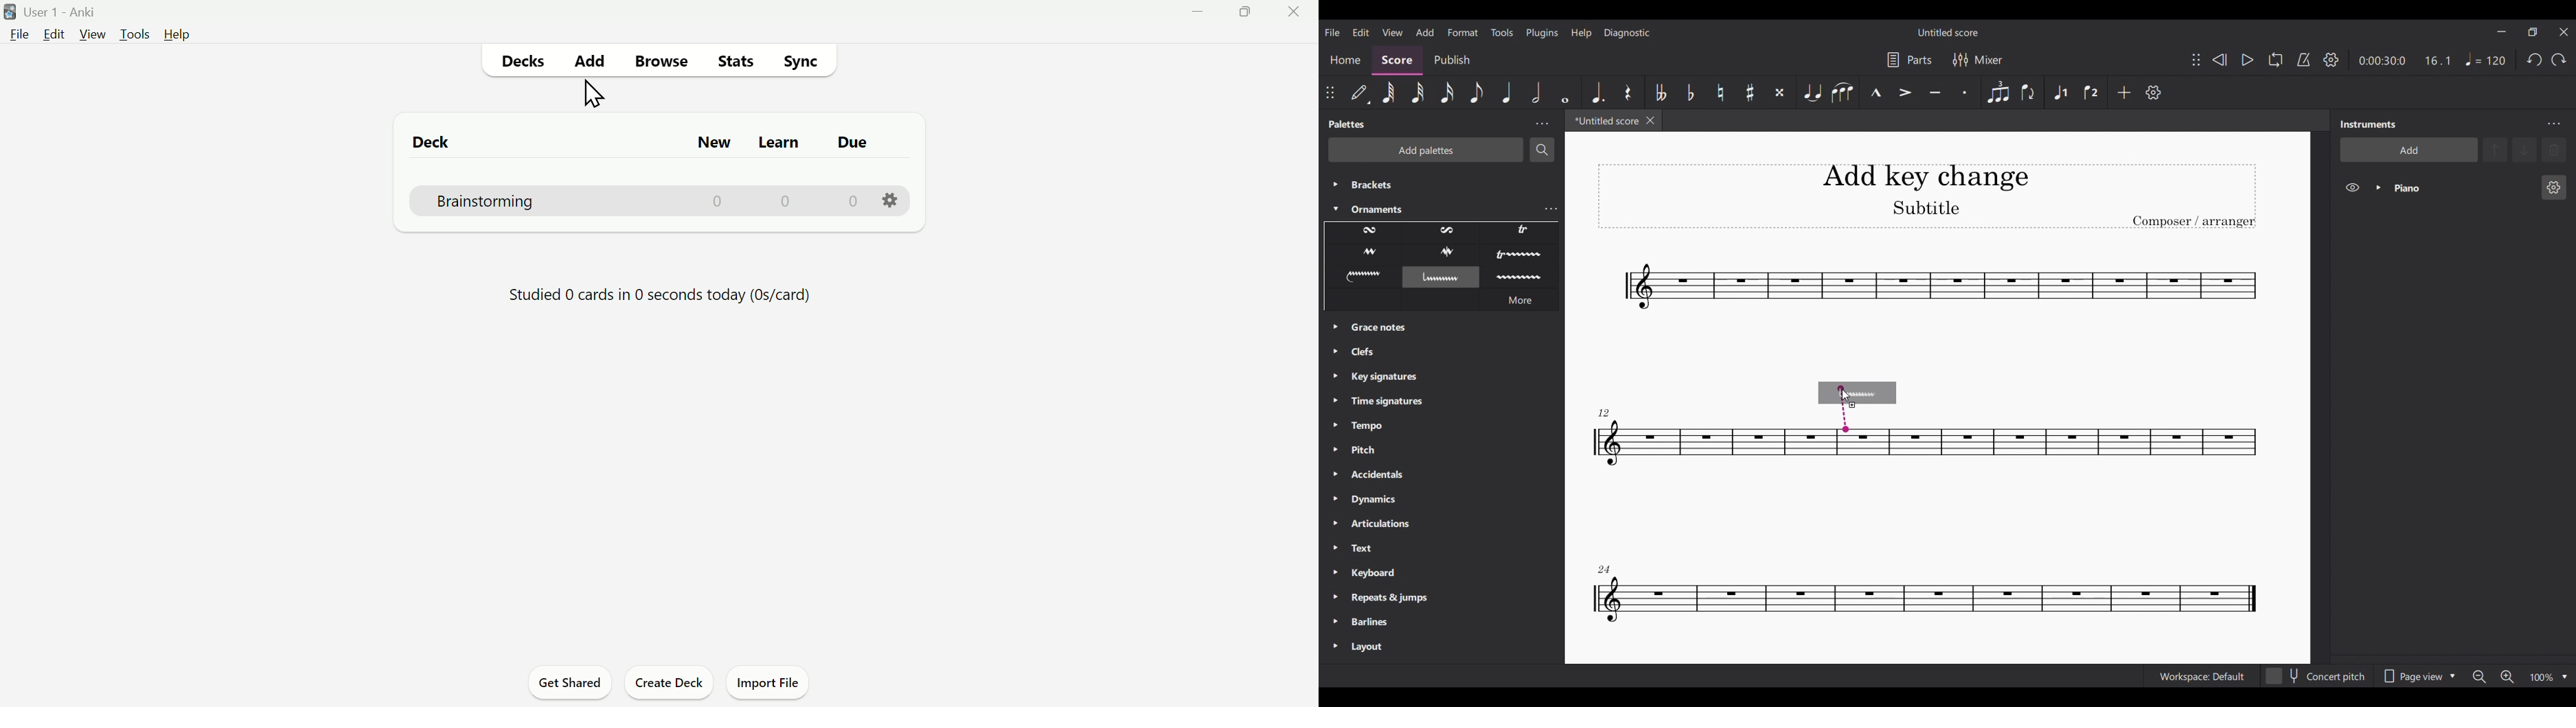 The image size is (2576, 728). Describe the element at coordinates (1812, 92) in the screenshot. I see `Tie` at that location.